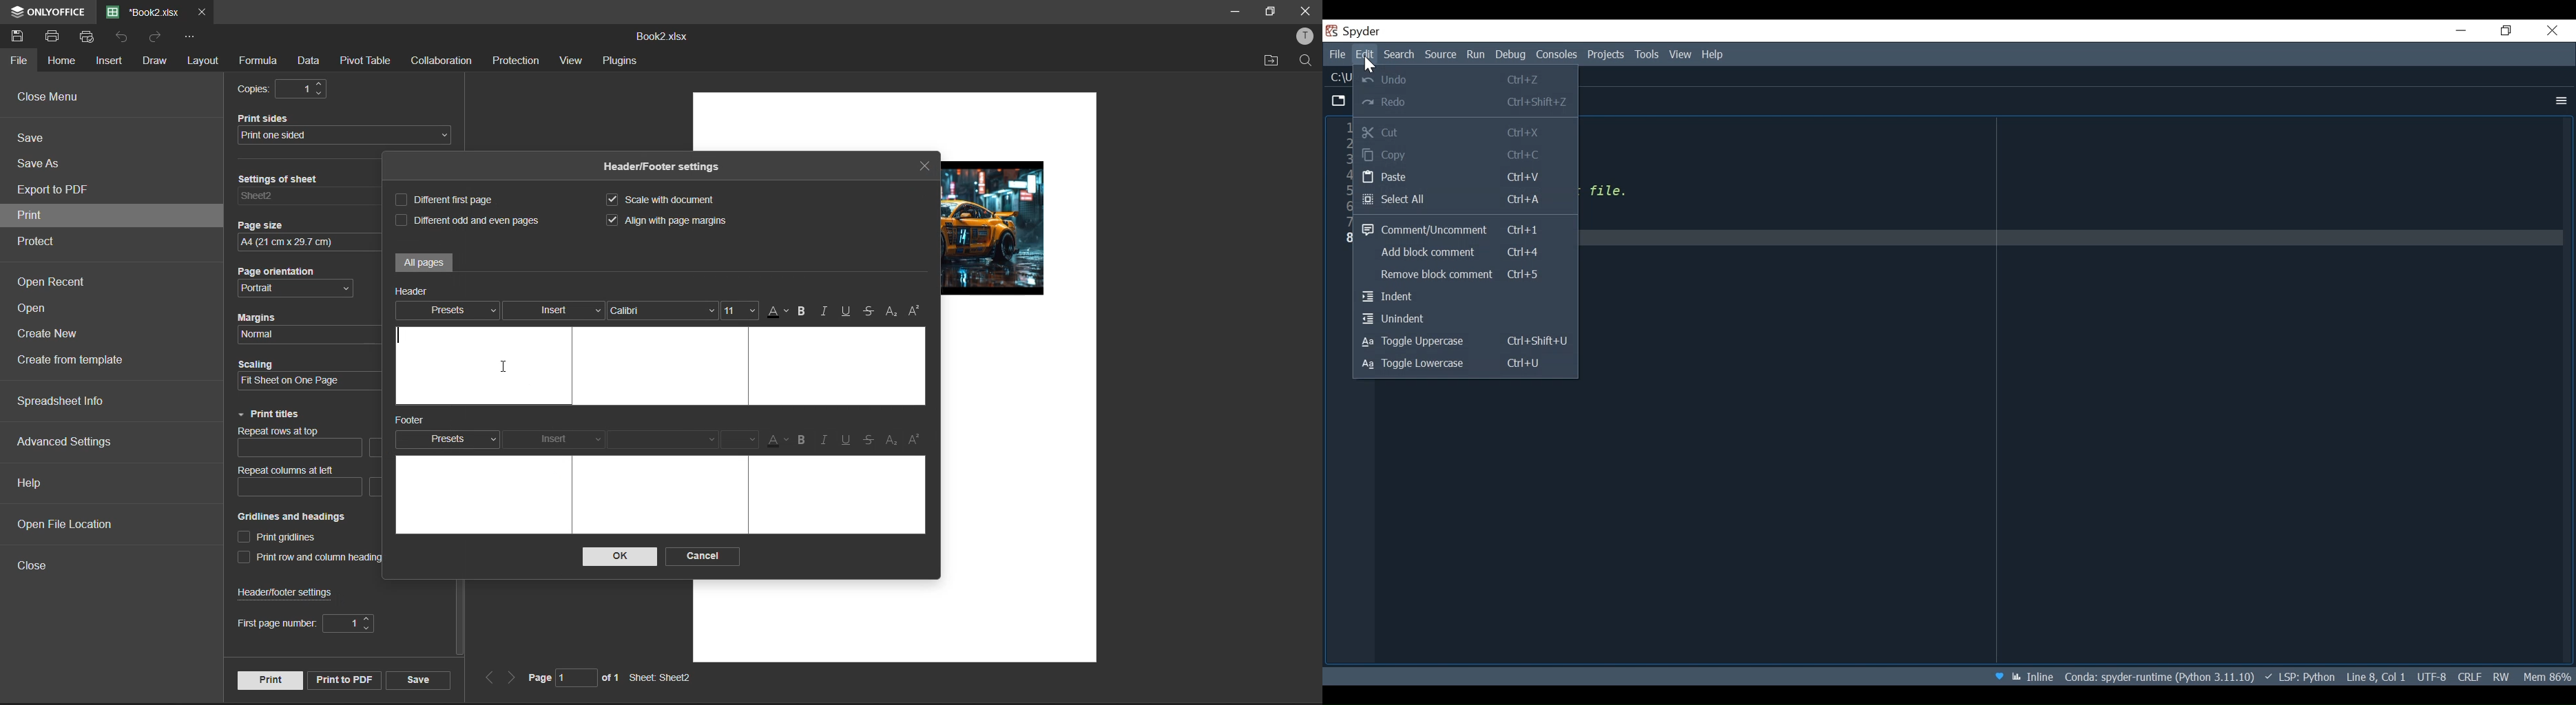 The width and height of the screenshot is (2576, 728). Describe the element at coordinates (2001, 674) in the screenshot. I see `Help Spyder` at that location.